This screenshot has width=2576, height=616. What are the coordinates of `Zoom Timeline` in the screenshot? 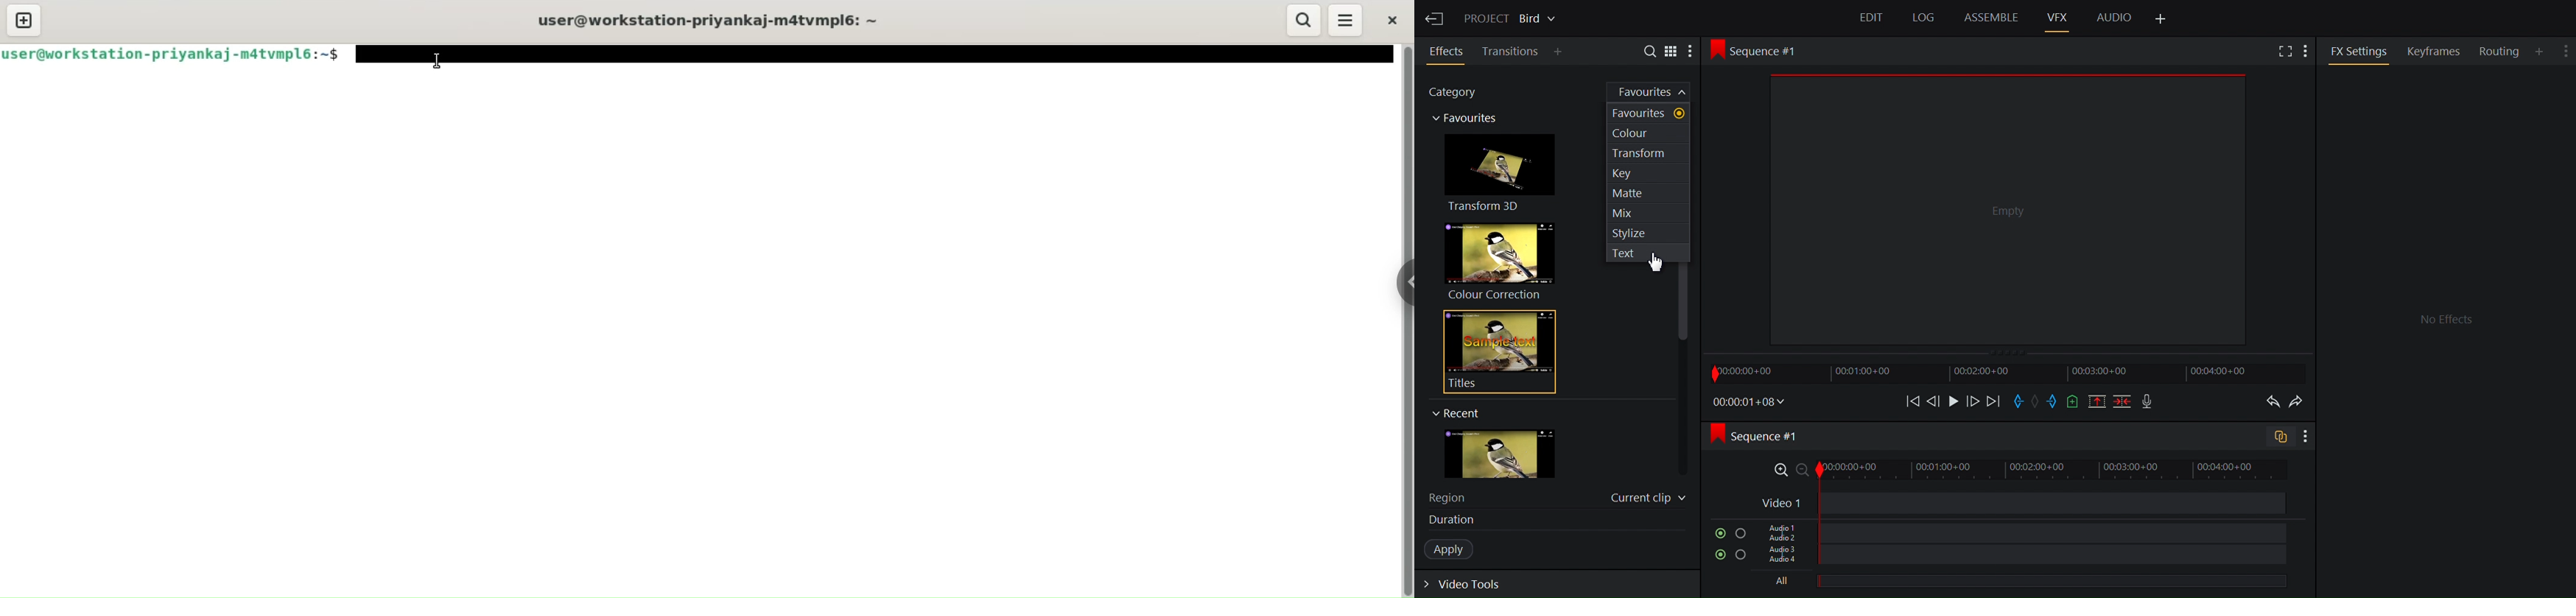 It's located at (2024, 470).